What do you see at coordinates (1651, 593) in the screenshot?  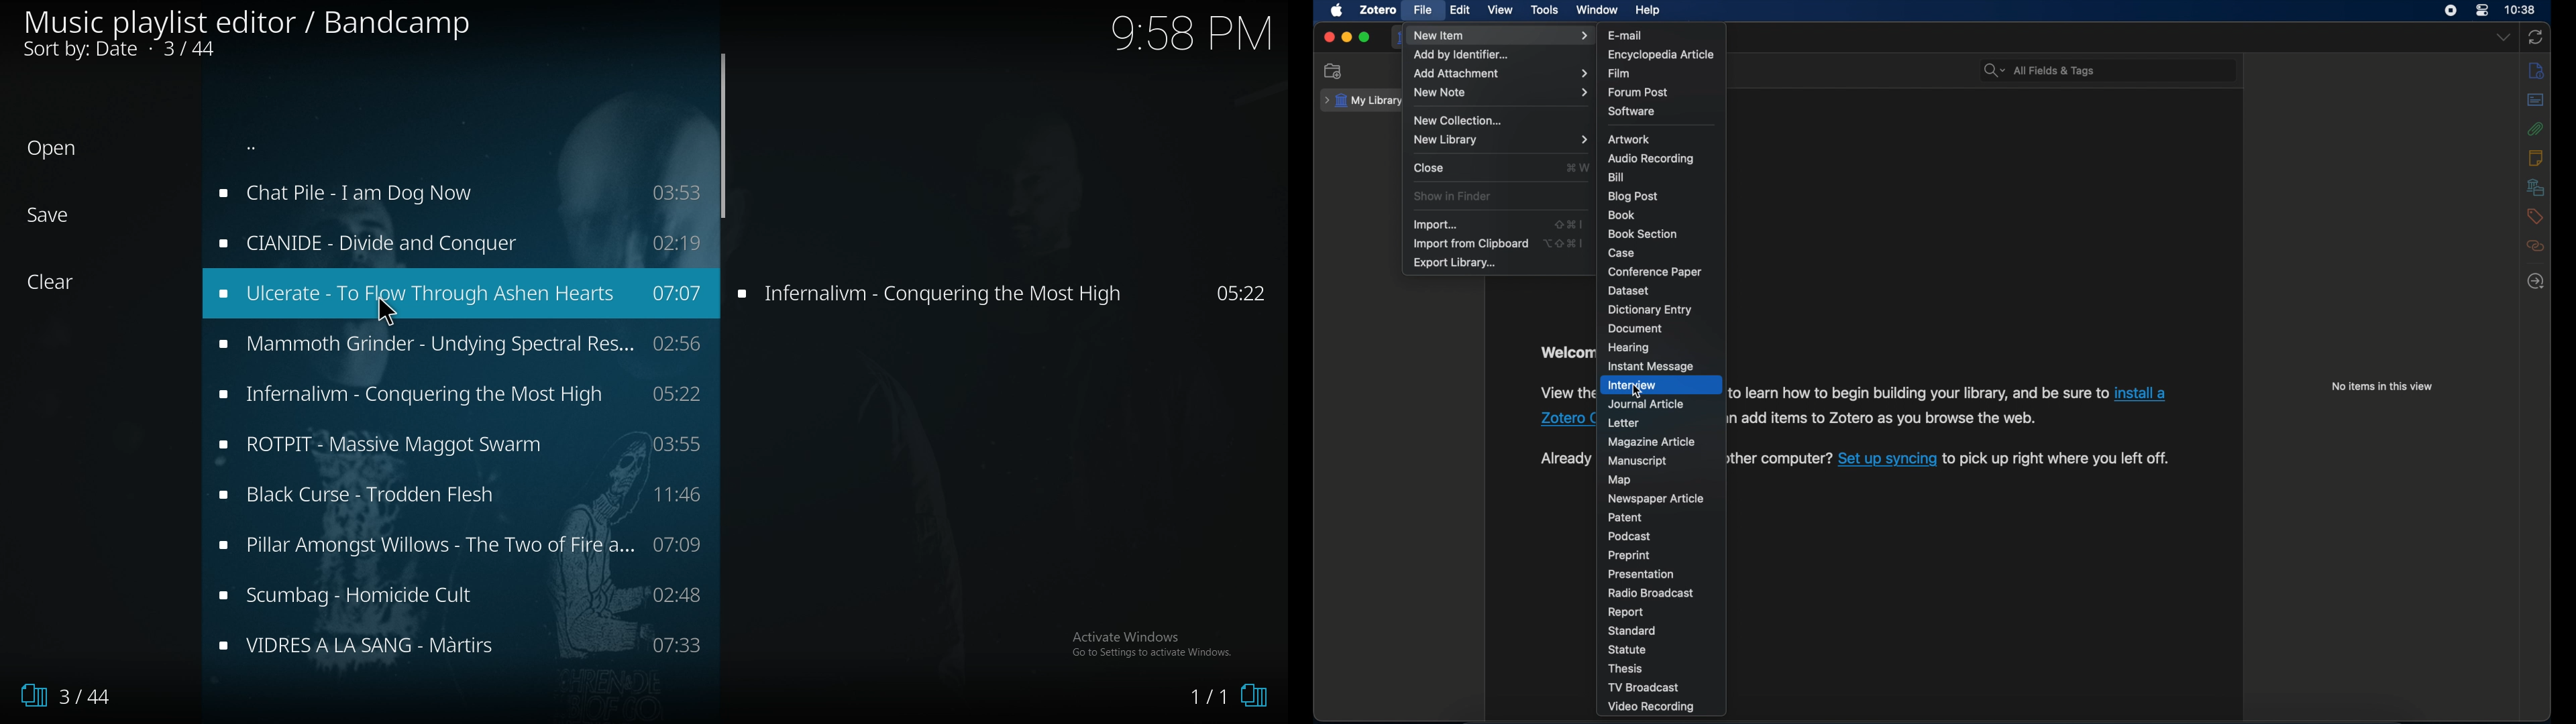 I see `radio broadcast` at bounding box center [1651, 593].